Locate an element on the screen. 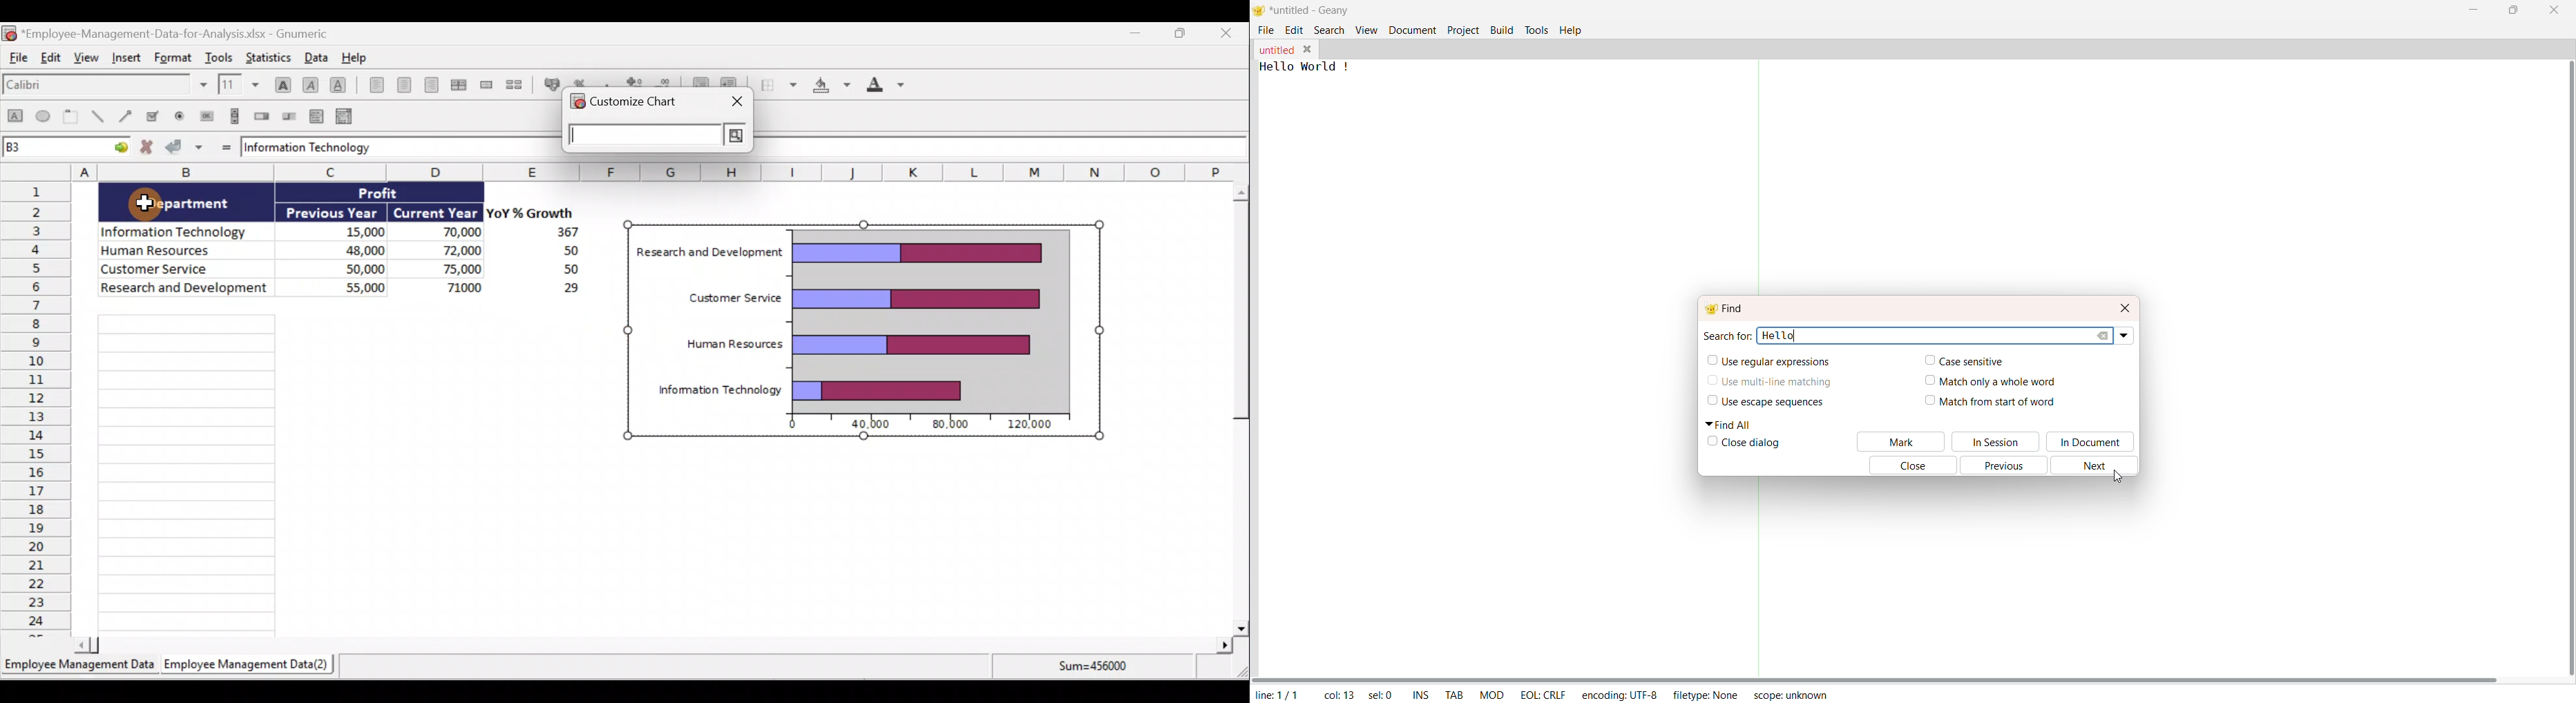 The height and width of the screenshot is (728, 2576). Create an arrow object is located at coordinates (126, 115).